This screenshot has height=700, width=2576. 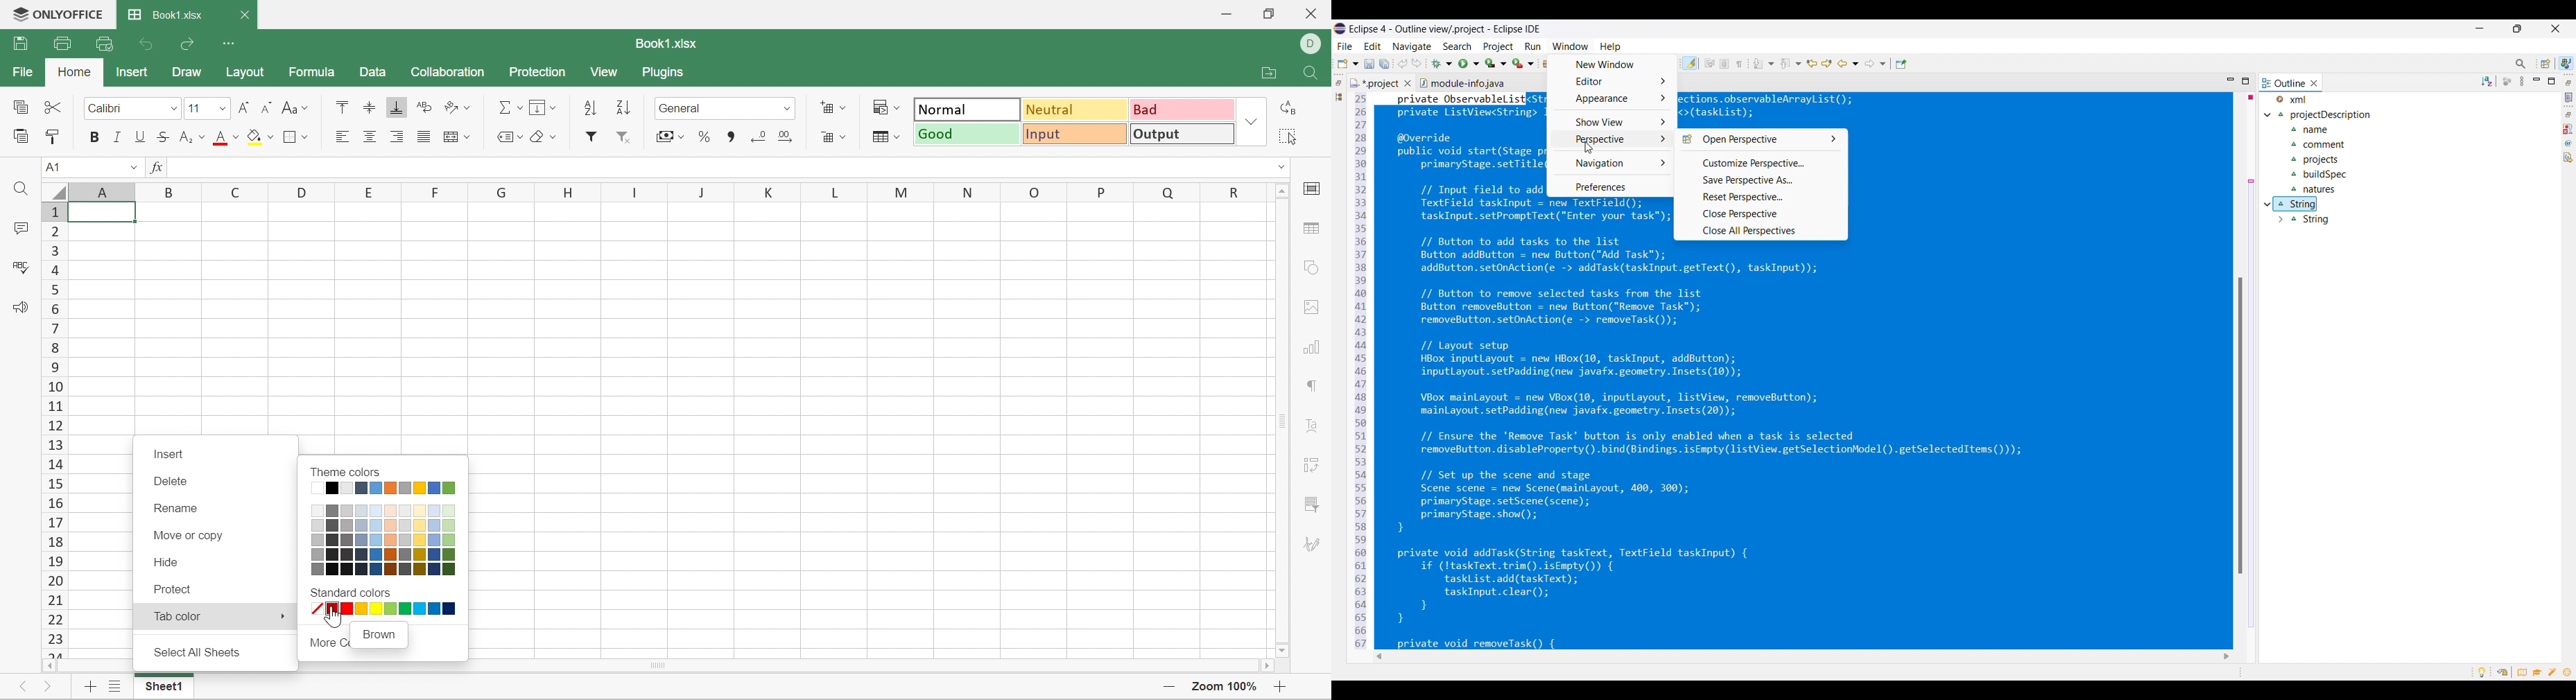 What do you see at coordinates (1168, 190) in the screenshot?
I see `Q` at bounding box center [1168, 190].